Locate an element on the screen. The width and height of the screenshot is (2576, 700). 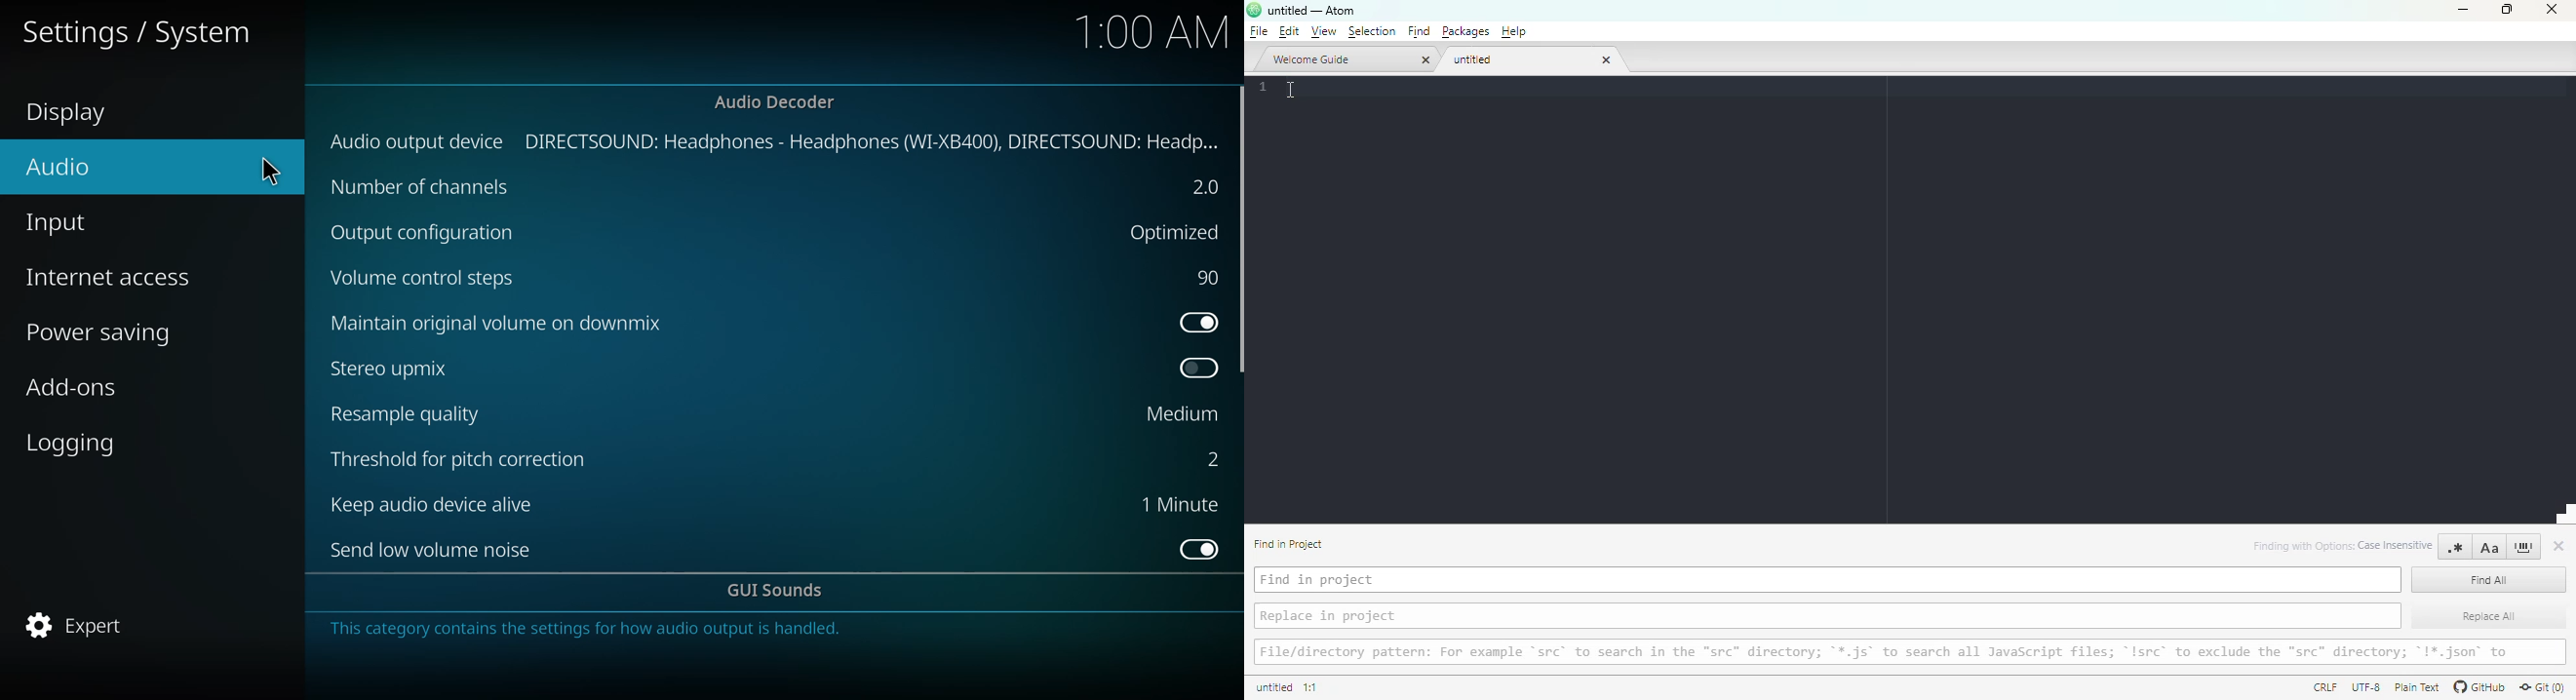
close tab is located at coordinates (1607, 59).